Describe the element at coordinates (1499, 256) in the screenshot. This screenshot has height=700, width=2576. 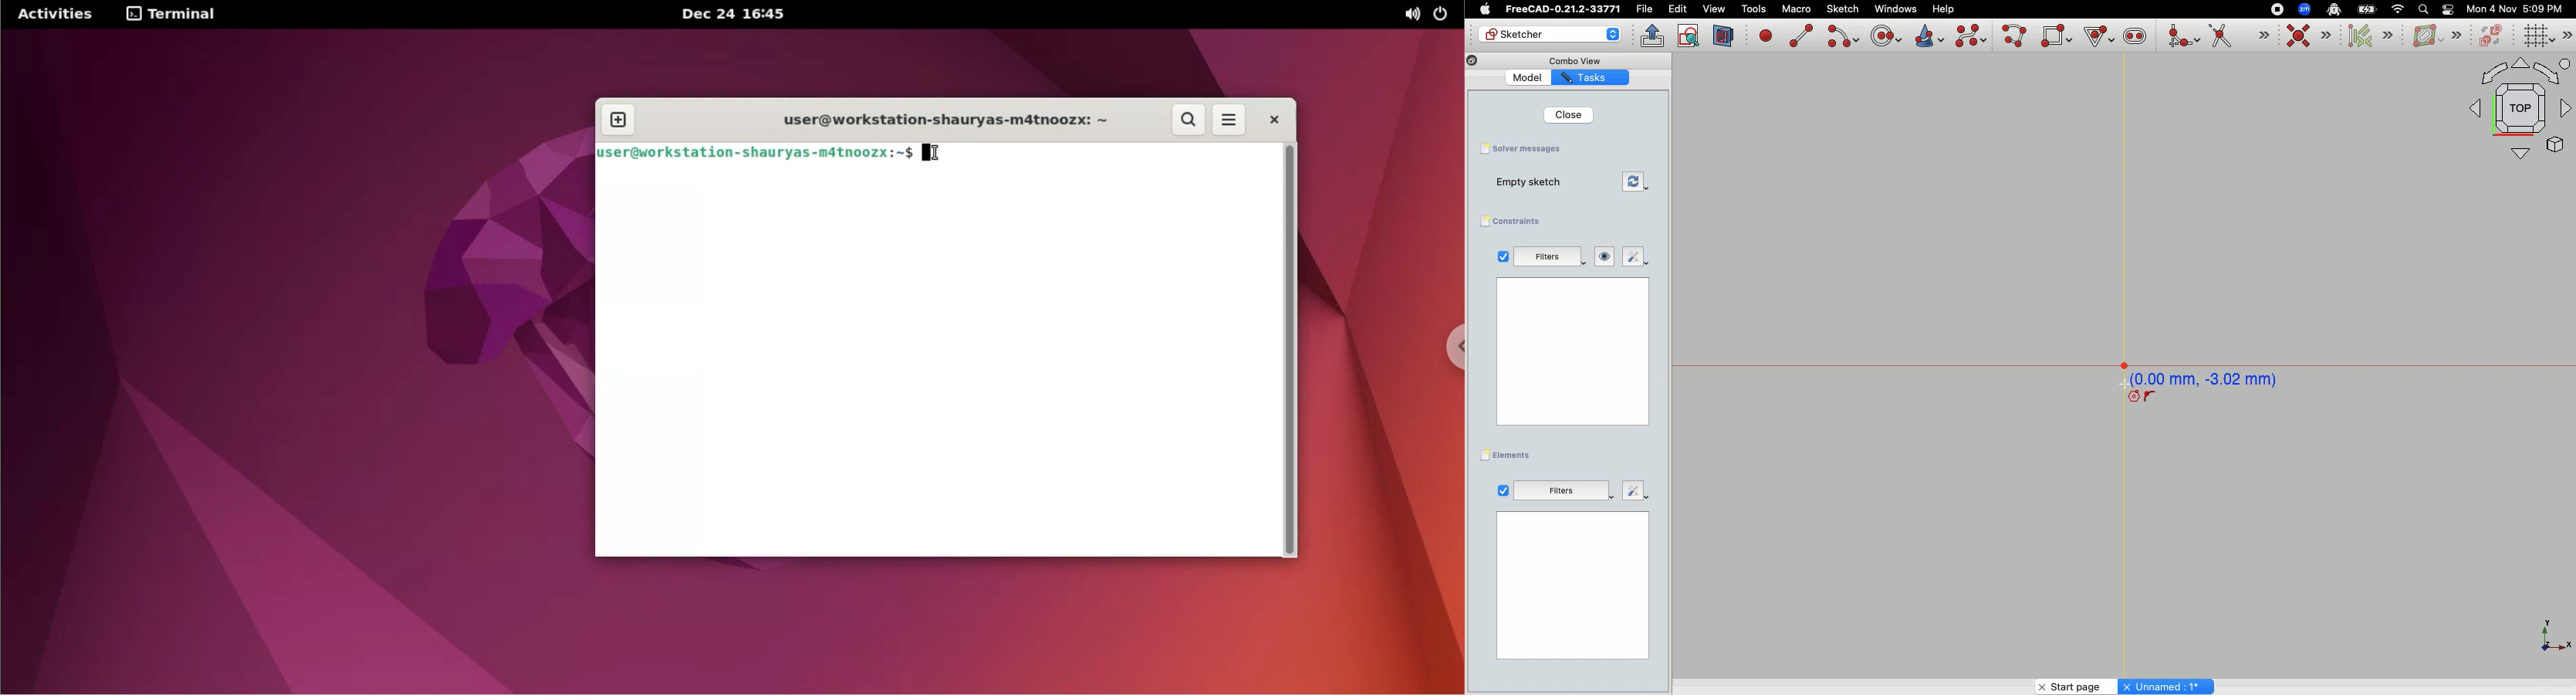
I see `Checkbox` at that location.